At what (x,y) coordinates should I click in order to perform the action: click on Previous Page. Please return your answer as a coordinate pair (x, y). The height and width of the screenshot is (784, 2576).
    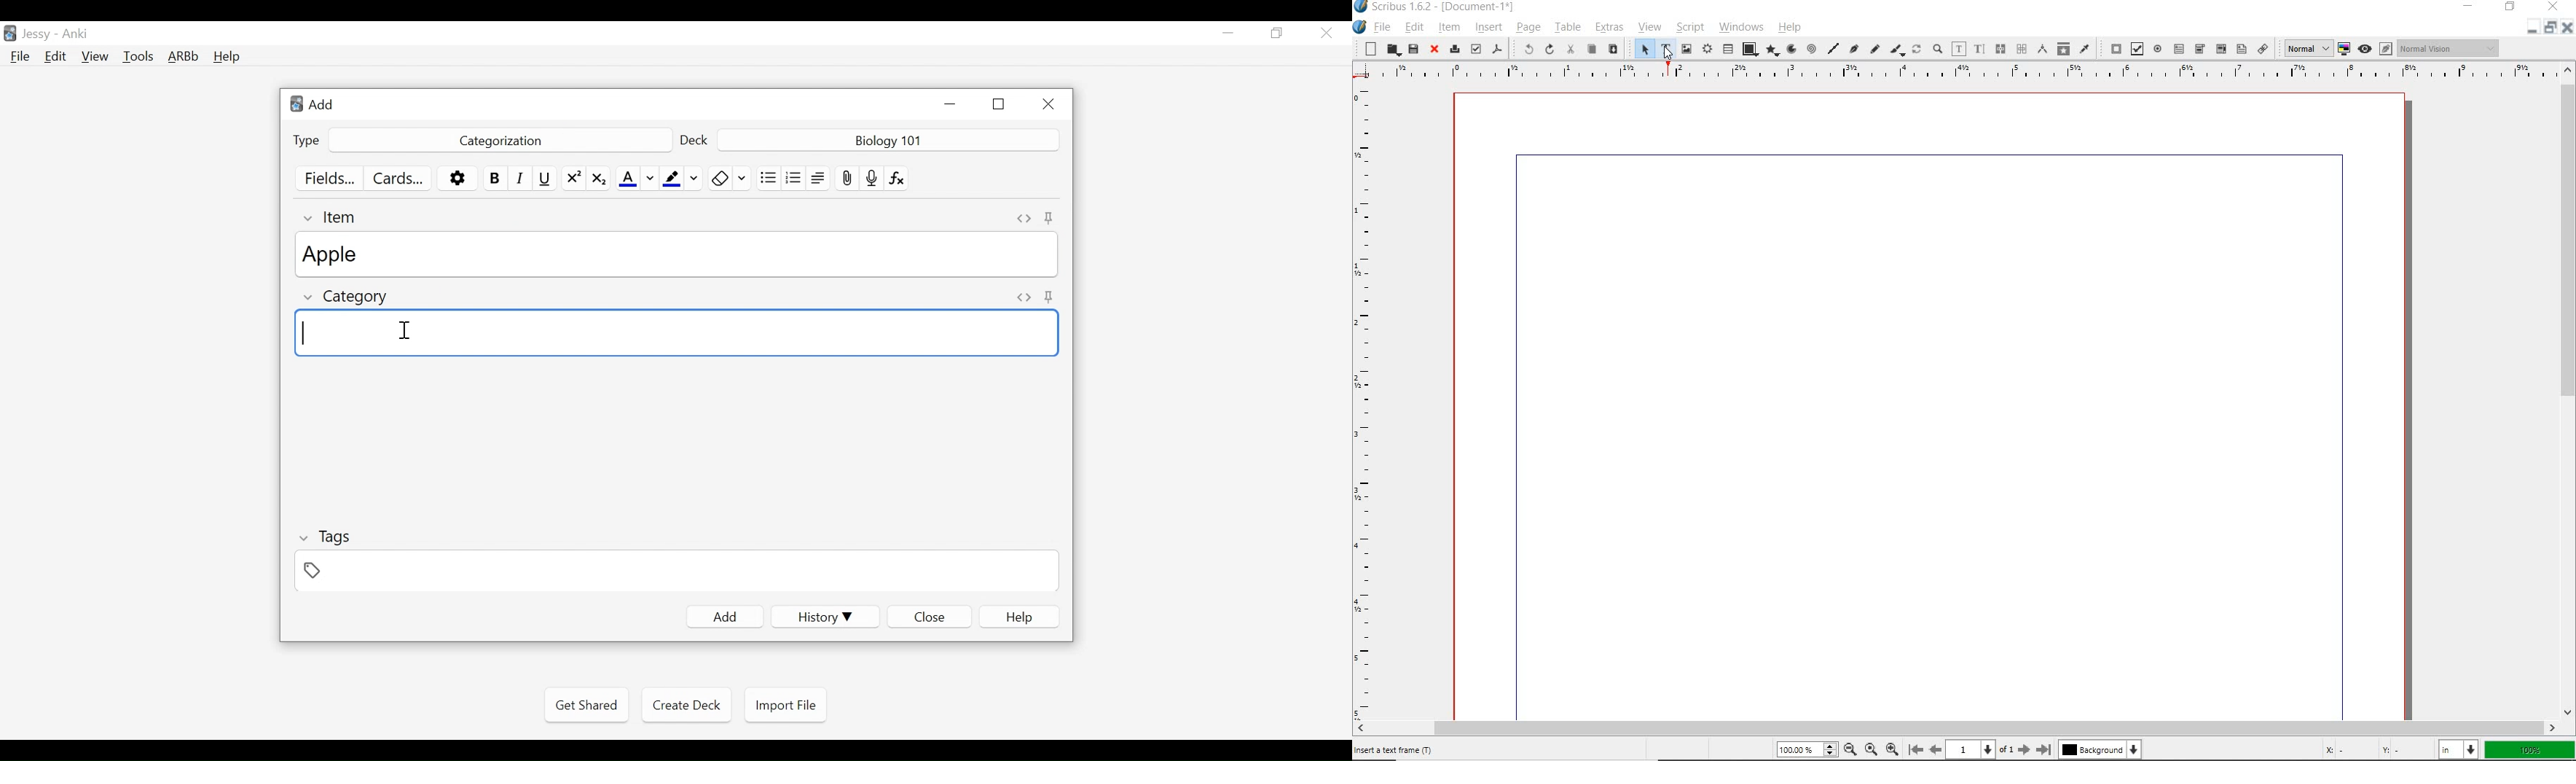
    Looking at the image, I should click on (1936, 751).